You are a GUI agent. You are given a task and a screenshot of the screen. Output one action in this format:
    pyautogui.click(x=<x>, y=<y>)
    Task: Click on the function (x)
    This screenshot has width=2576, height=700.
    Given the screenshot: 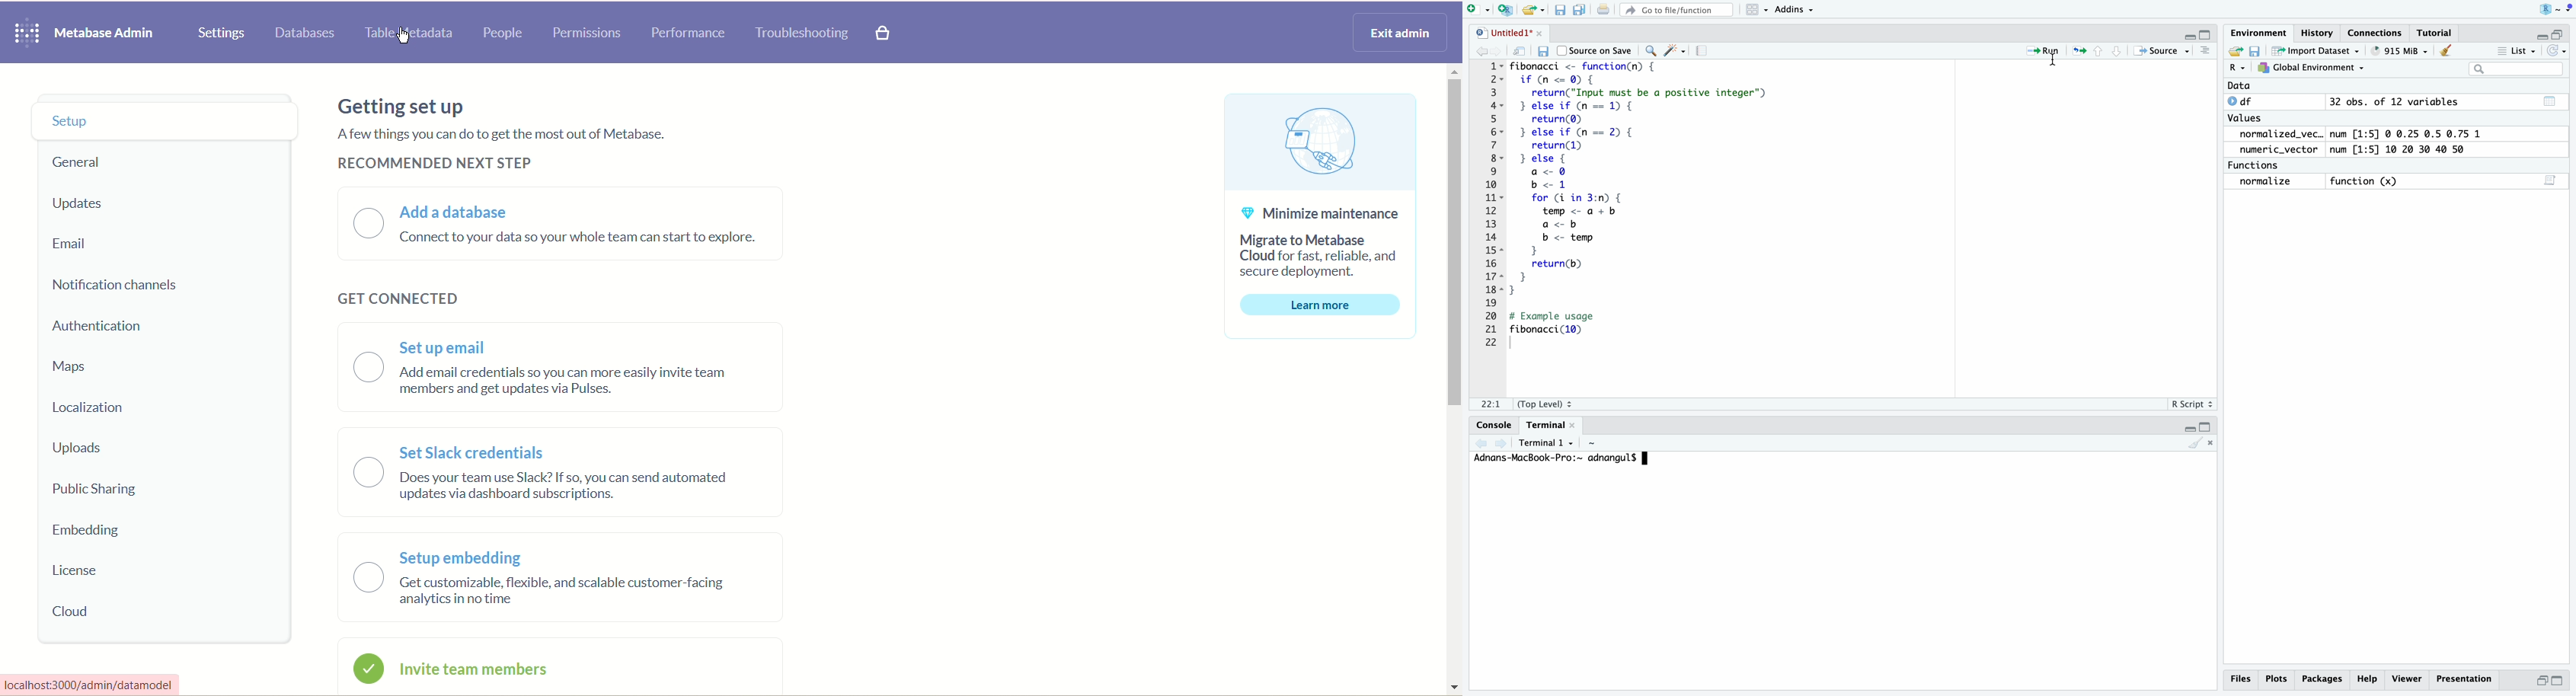 What is the action you would take?
    pyautogui.click(x=2366, y=179)
    